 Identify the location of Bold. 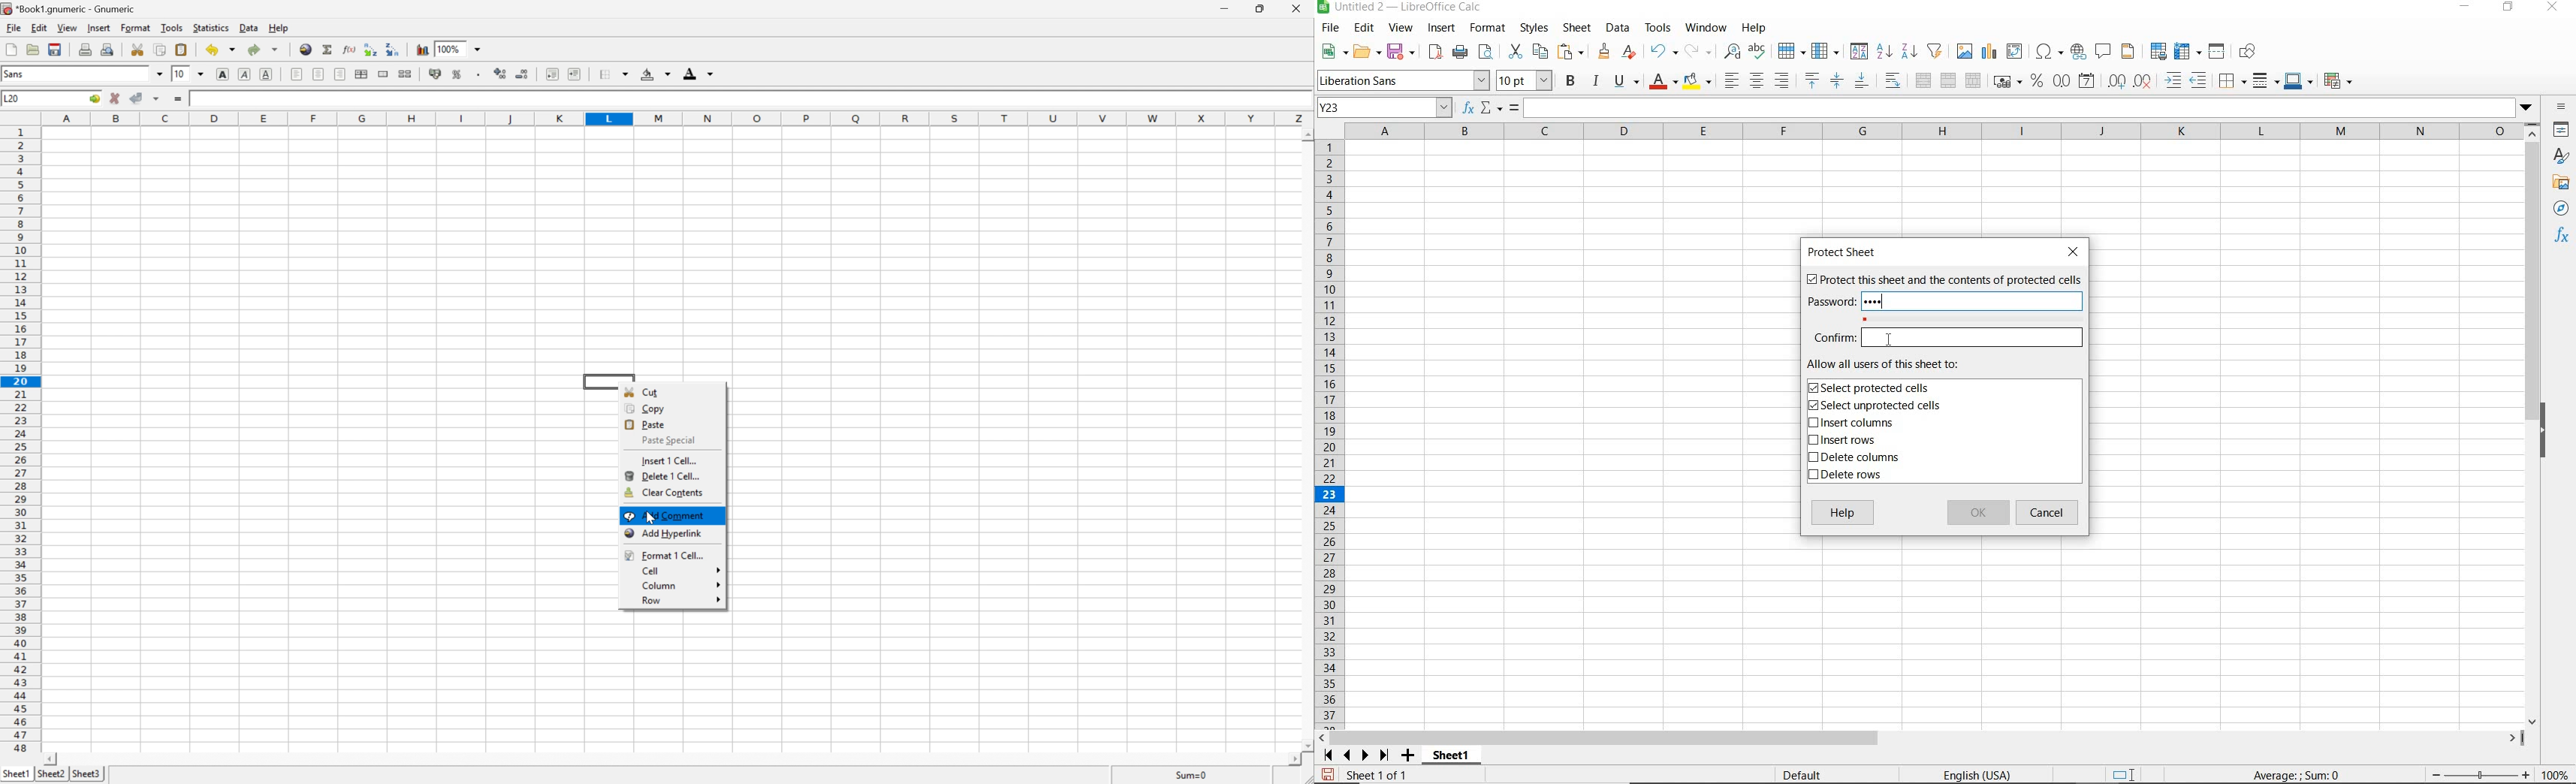
(221, 73).